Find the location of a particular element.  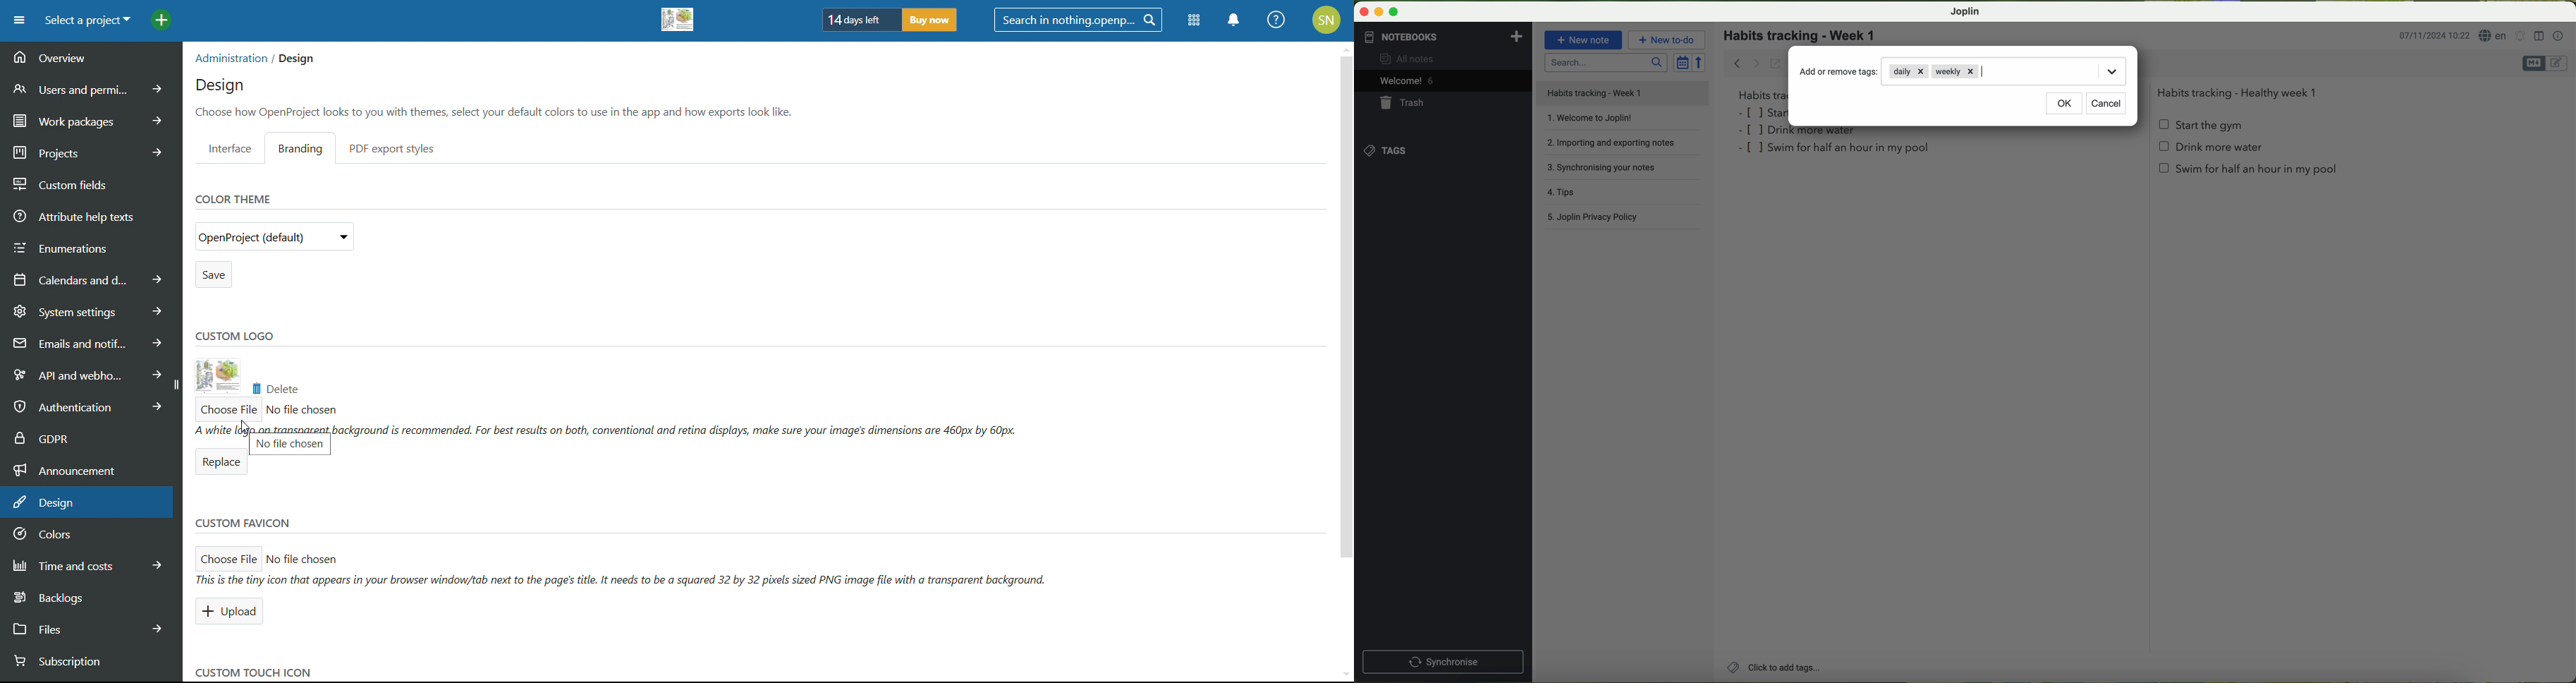

swim for half an hour in my pool is located at coordinates (1836, 149).